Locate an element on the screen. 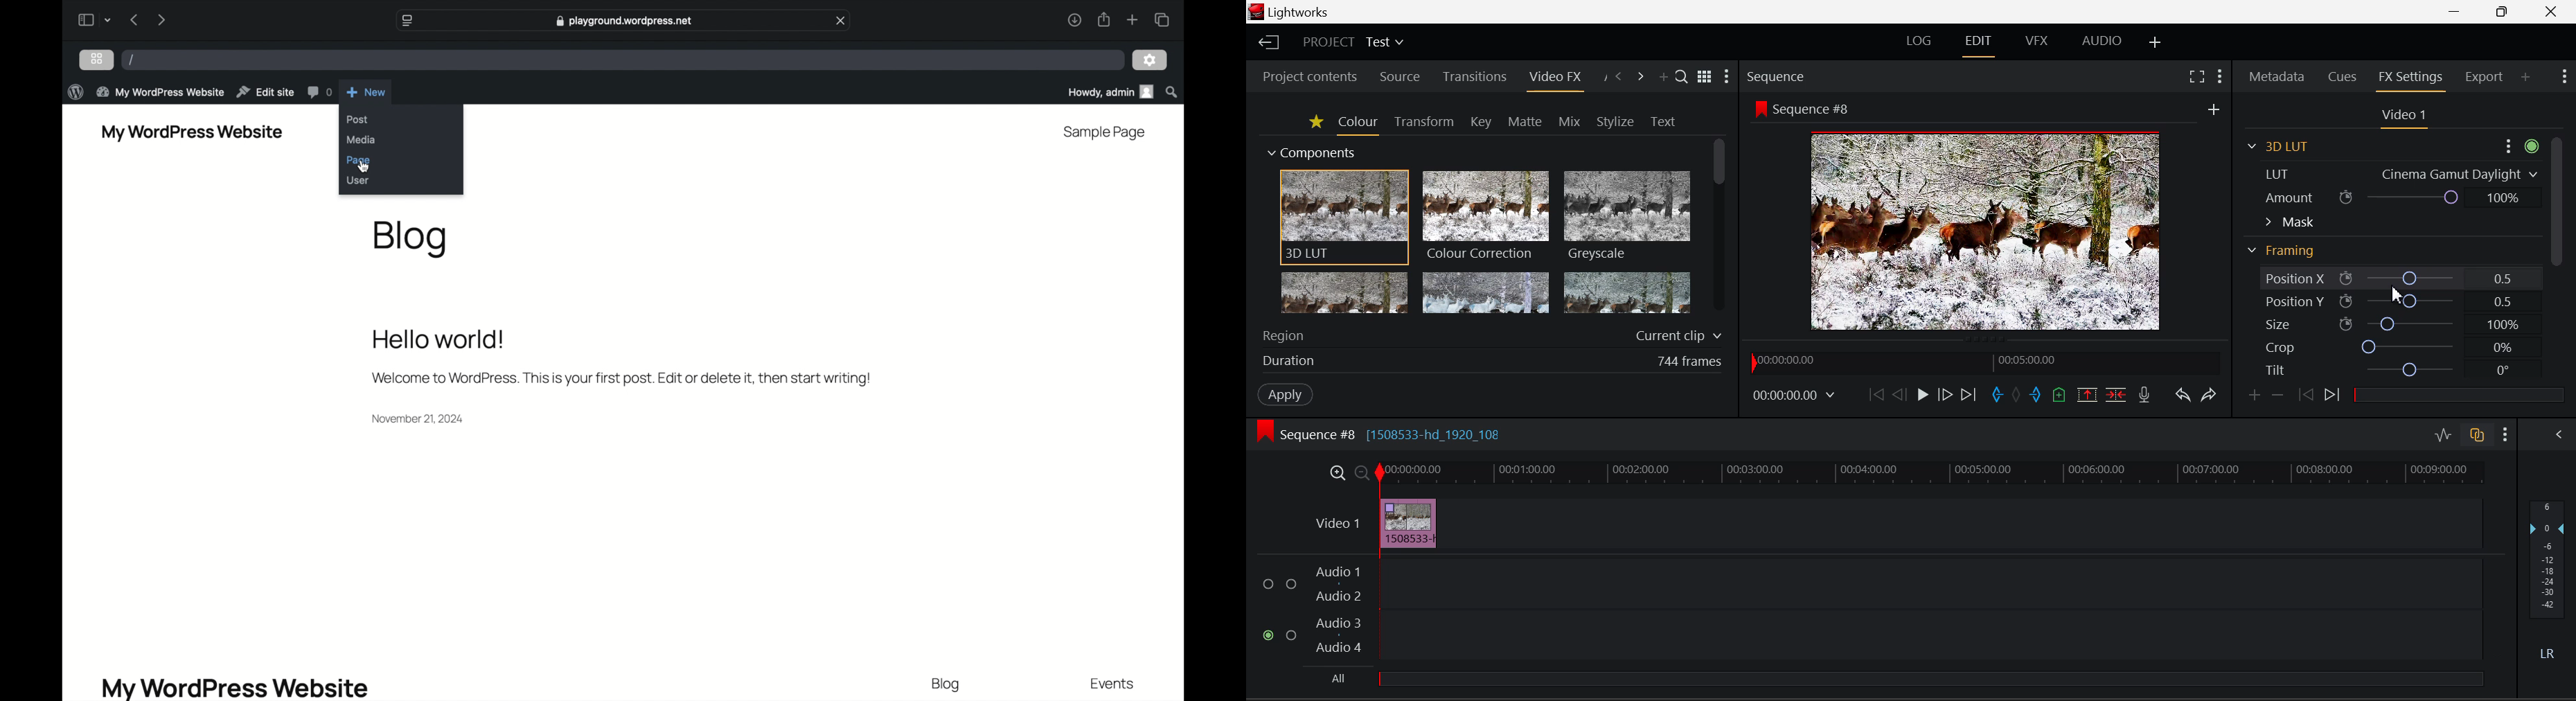 This screenshot has width=2576, height=728. VFX Layout is located at coordinates (2038, 42).